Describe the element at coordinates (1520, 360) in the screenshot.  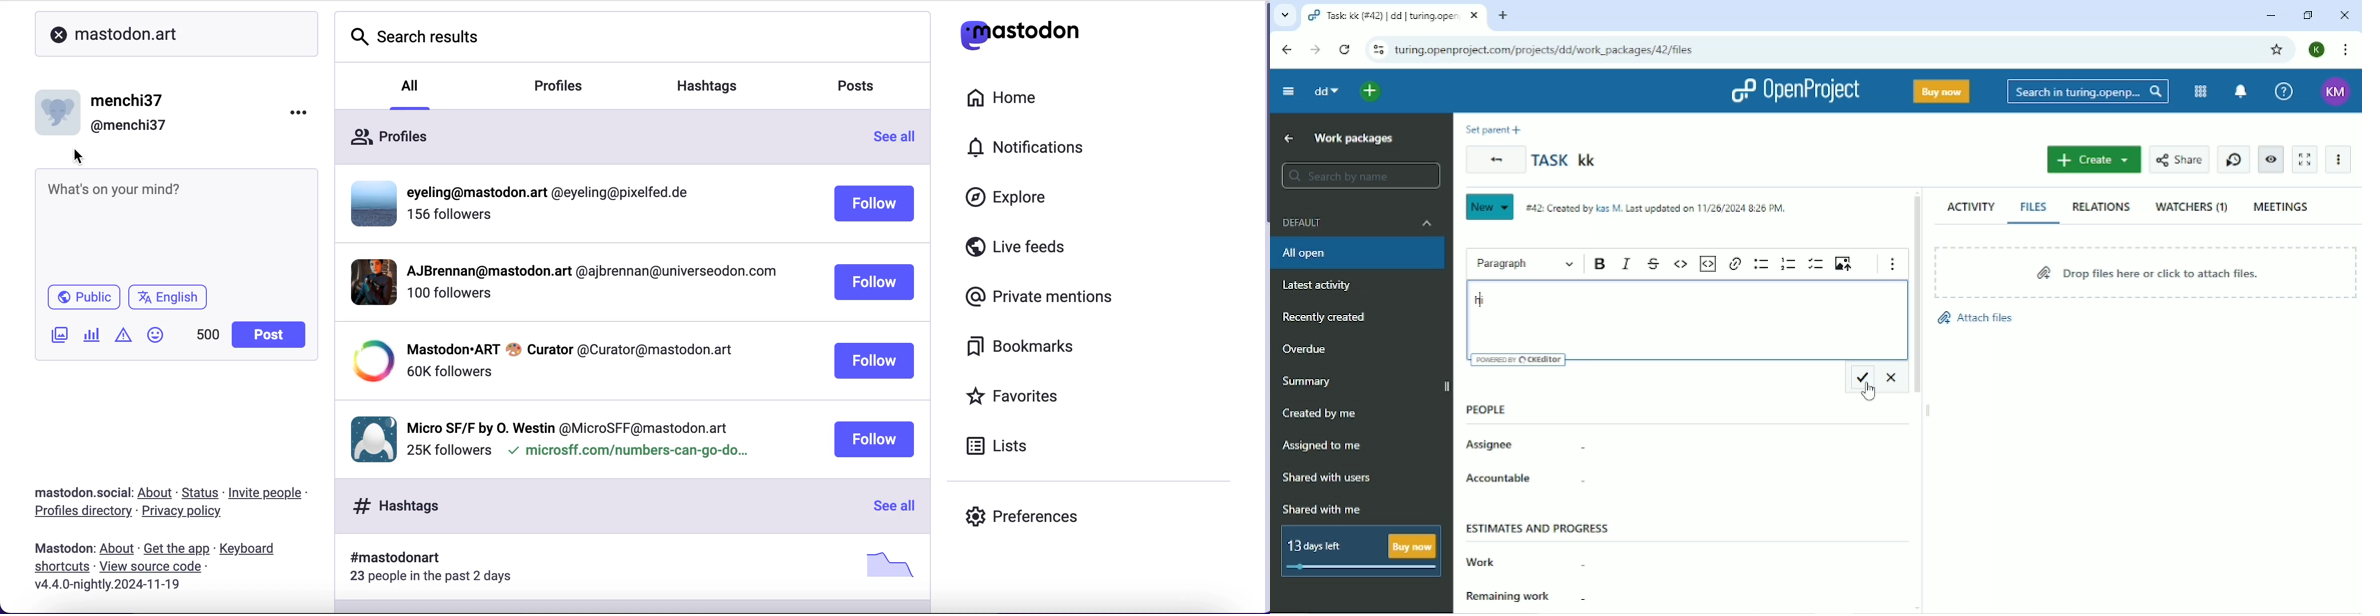
I see `Powered by CKEditor` at that location.